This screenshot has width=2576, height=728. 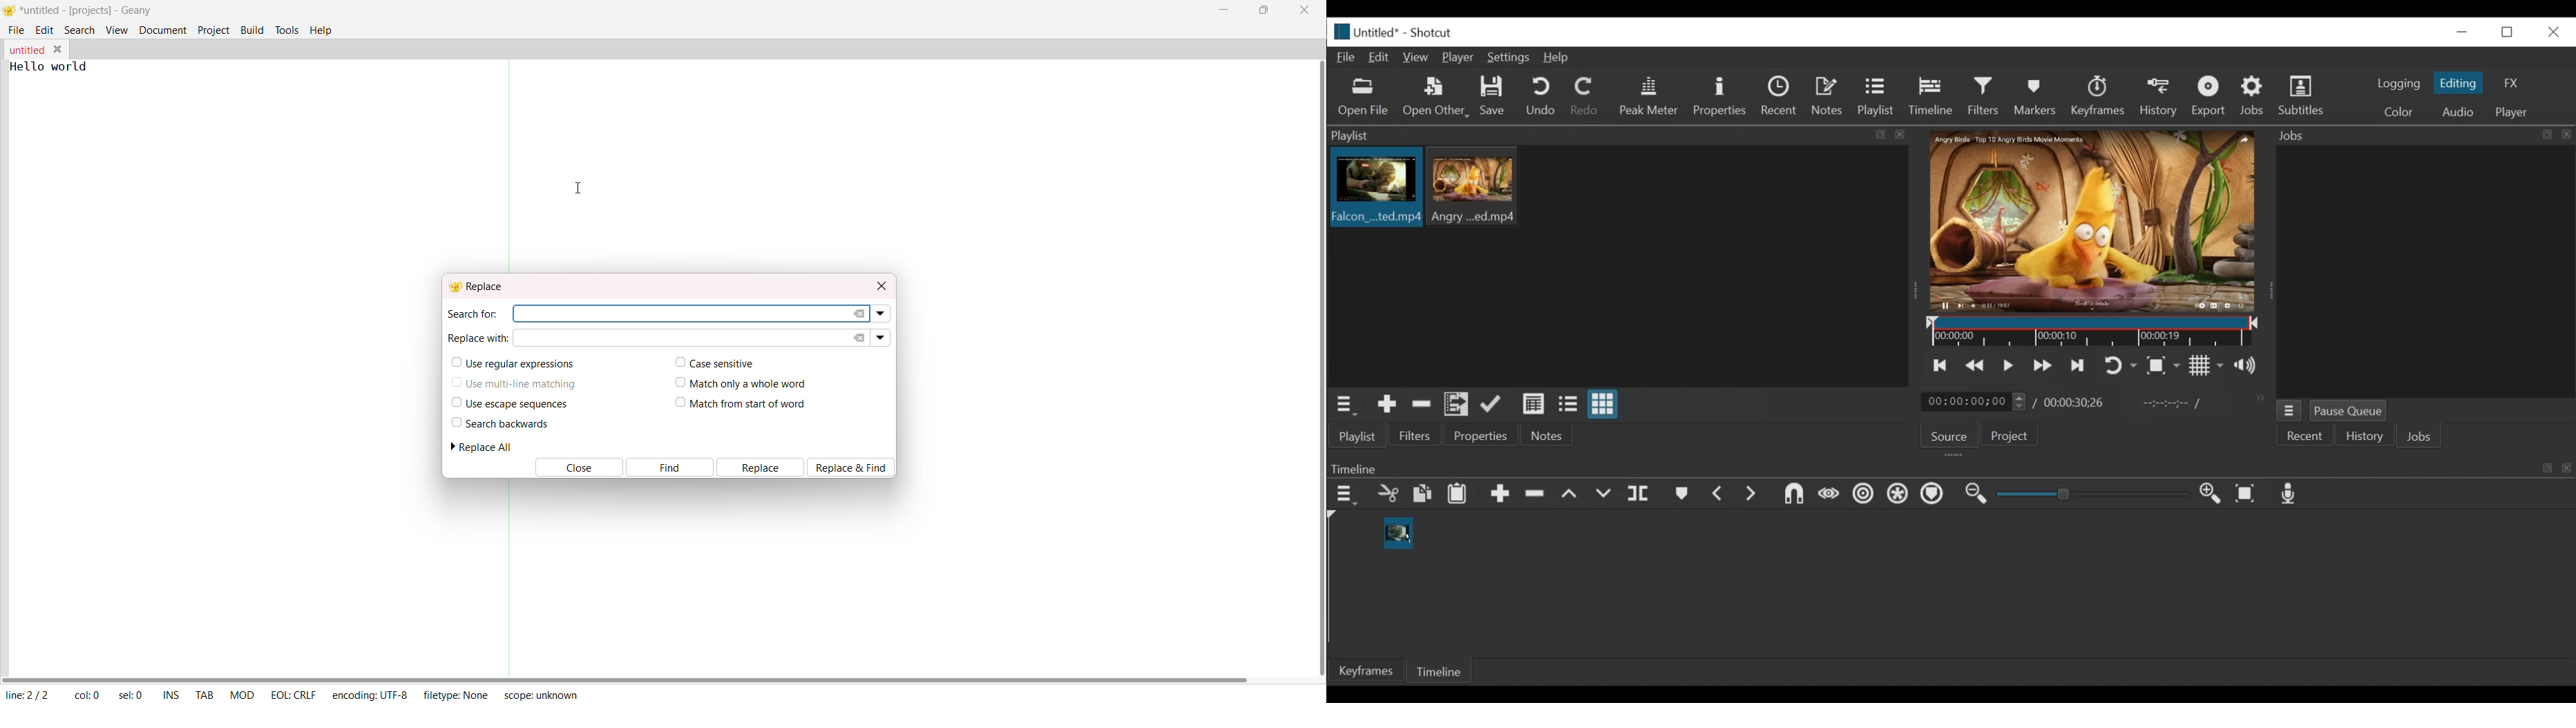 I want to click on search for, so click(x=471, y=314).